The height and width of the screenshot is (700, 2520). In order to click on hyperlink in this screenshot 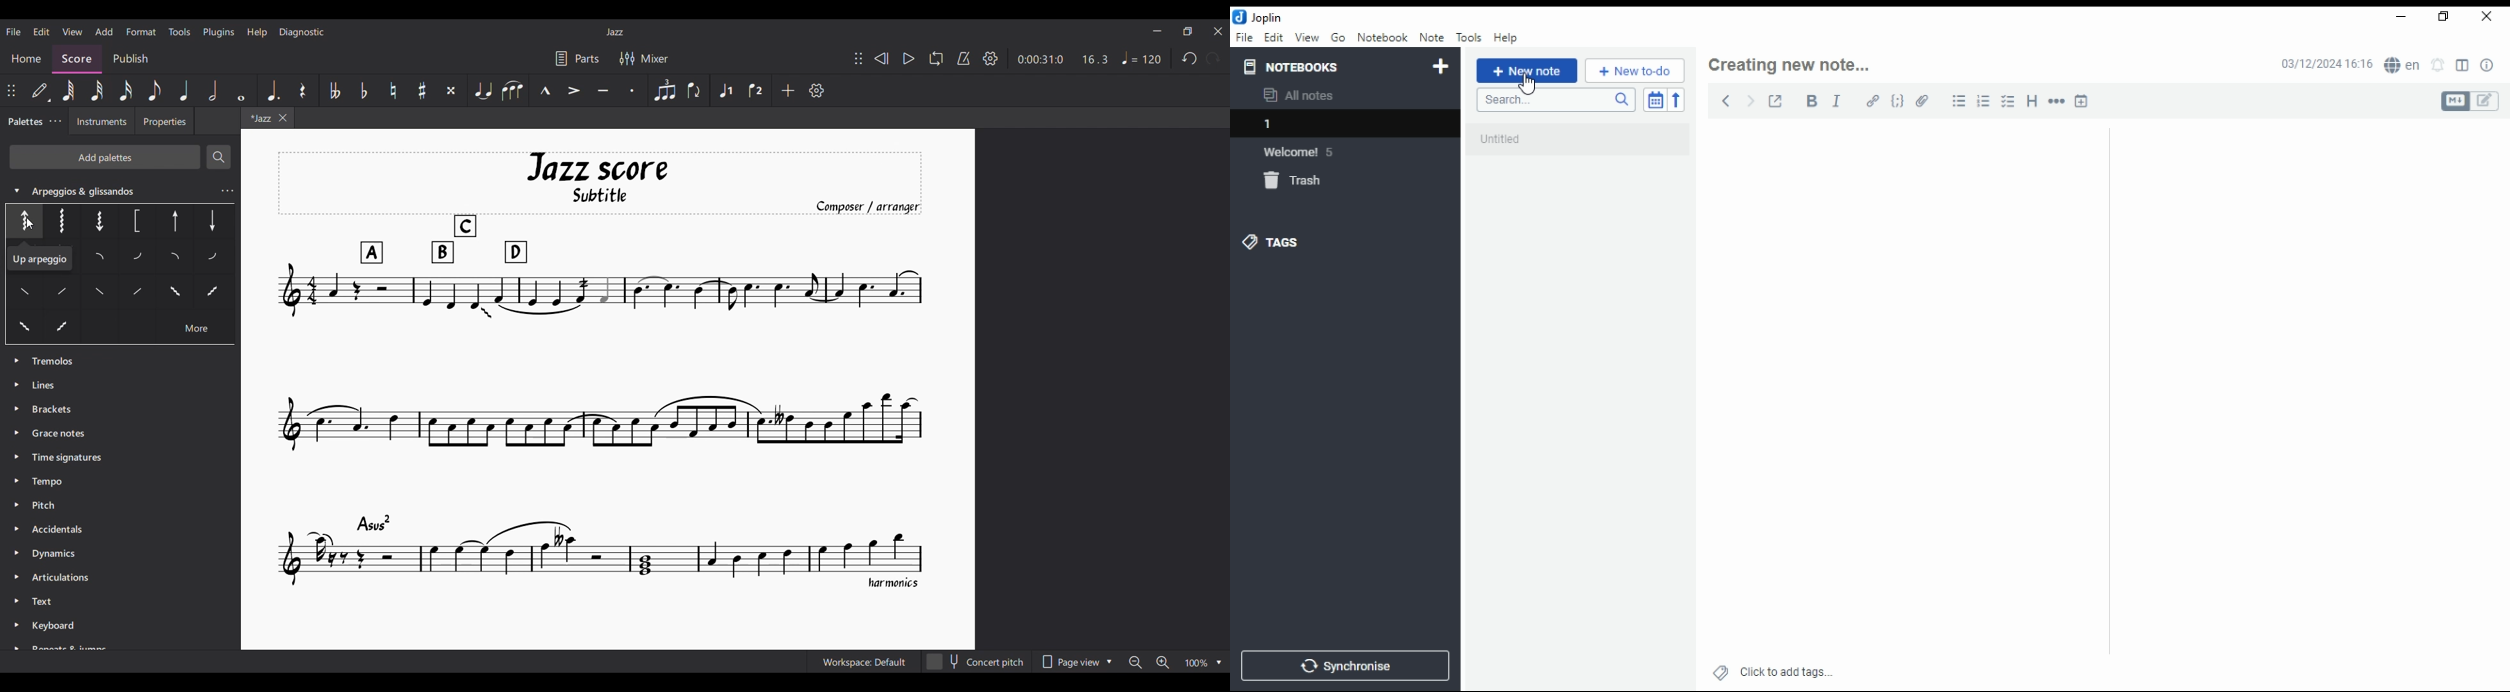, I will do `click(1873, 100)`.